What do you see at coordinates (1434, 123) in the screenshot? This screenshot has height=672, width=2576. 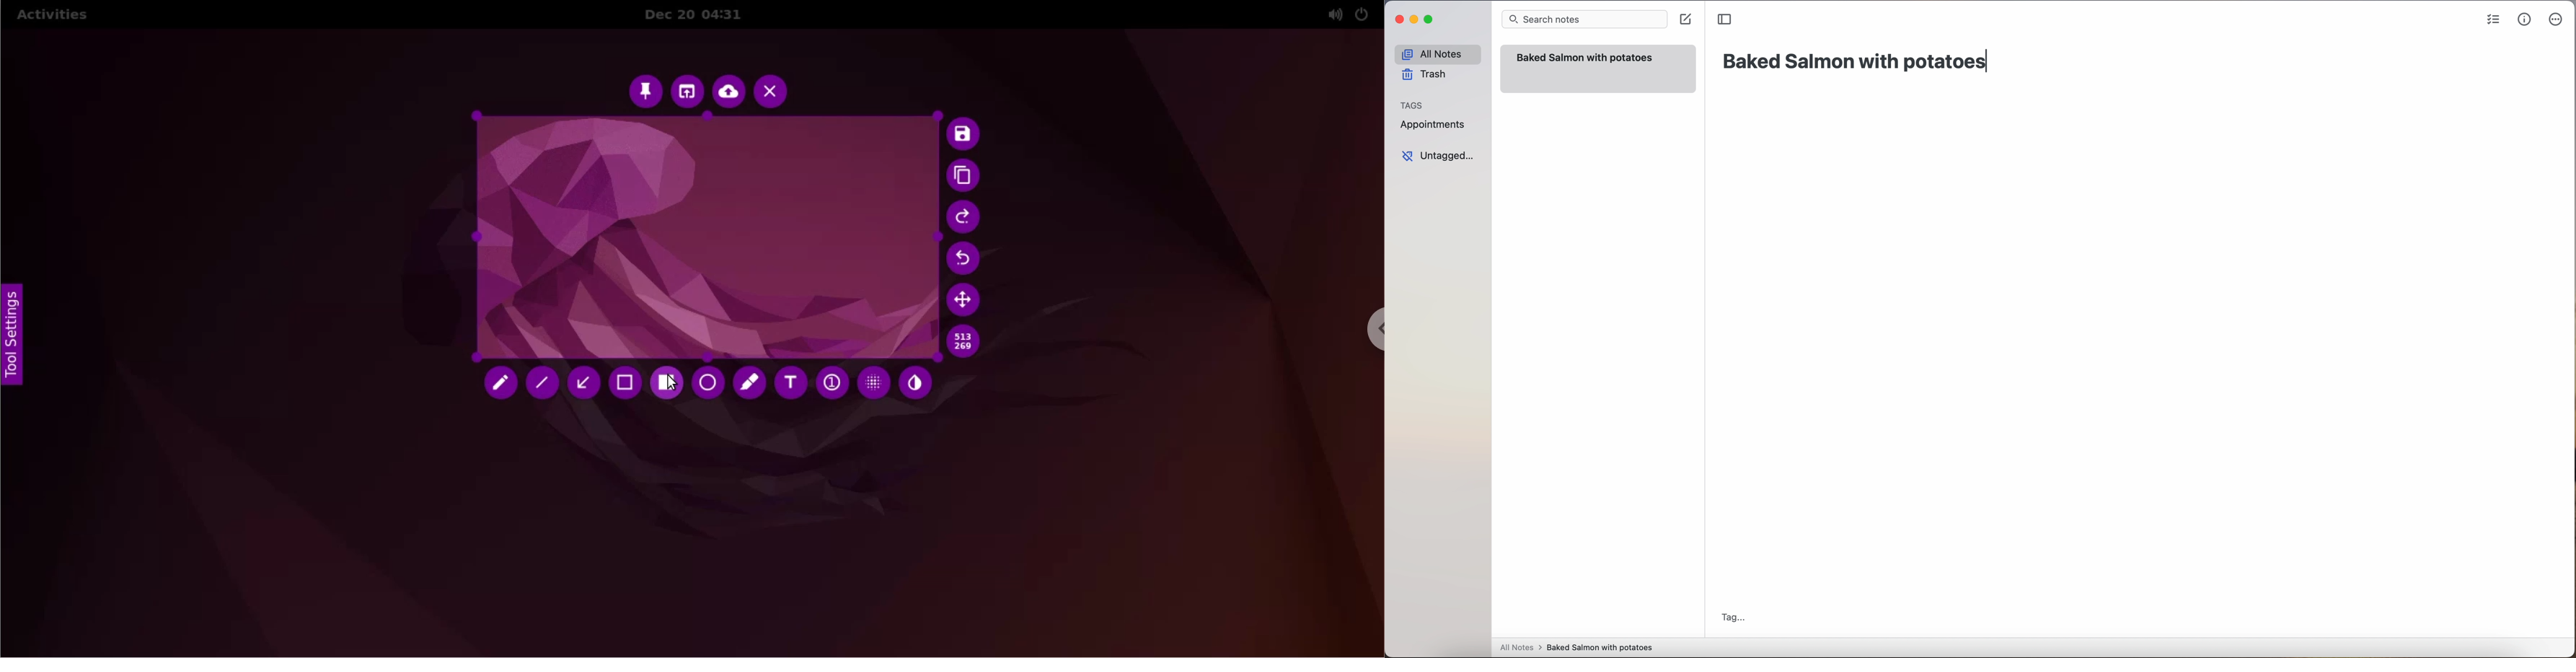 I see `appointments tag` at bounding box center [1434, 123].